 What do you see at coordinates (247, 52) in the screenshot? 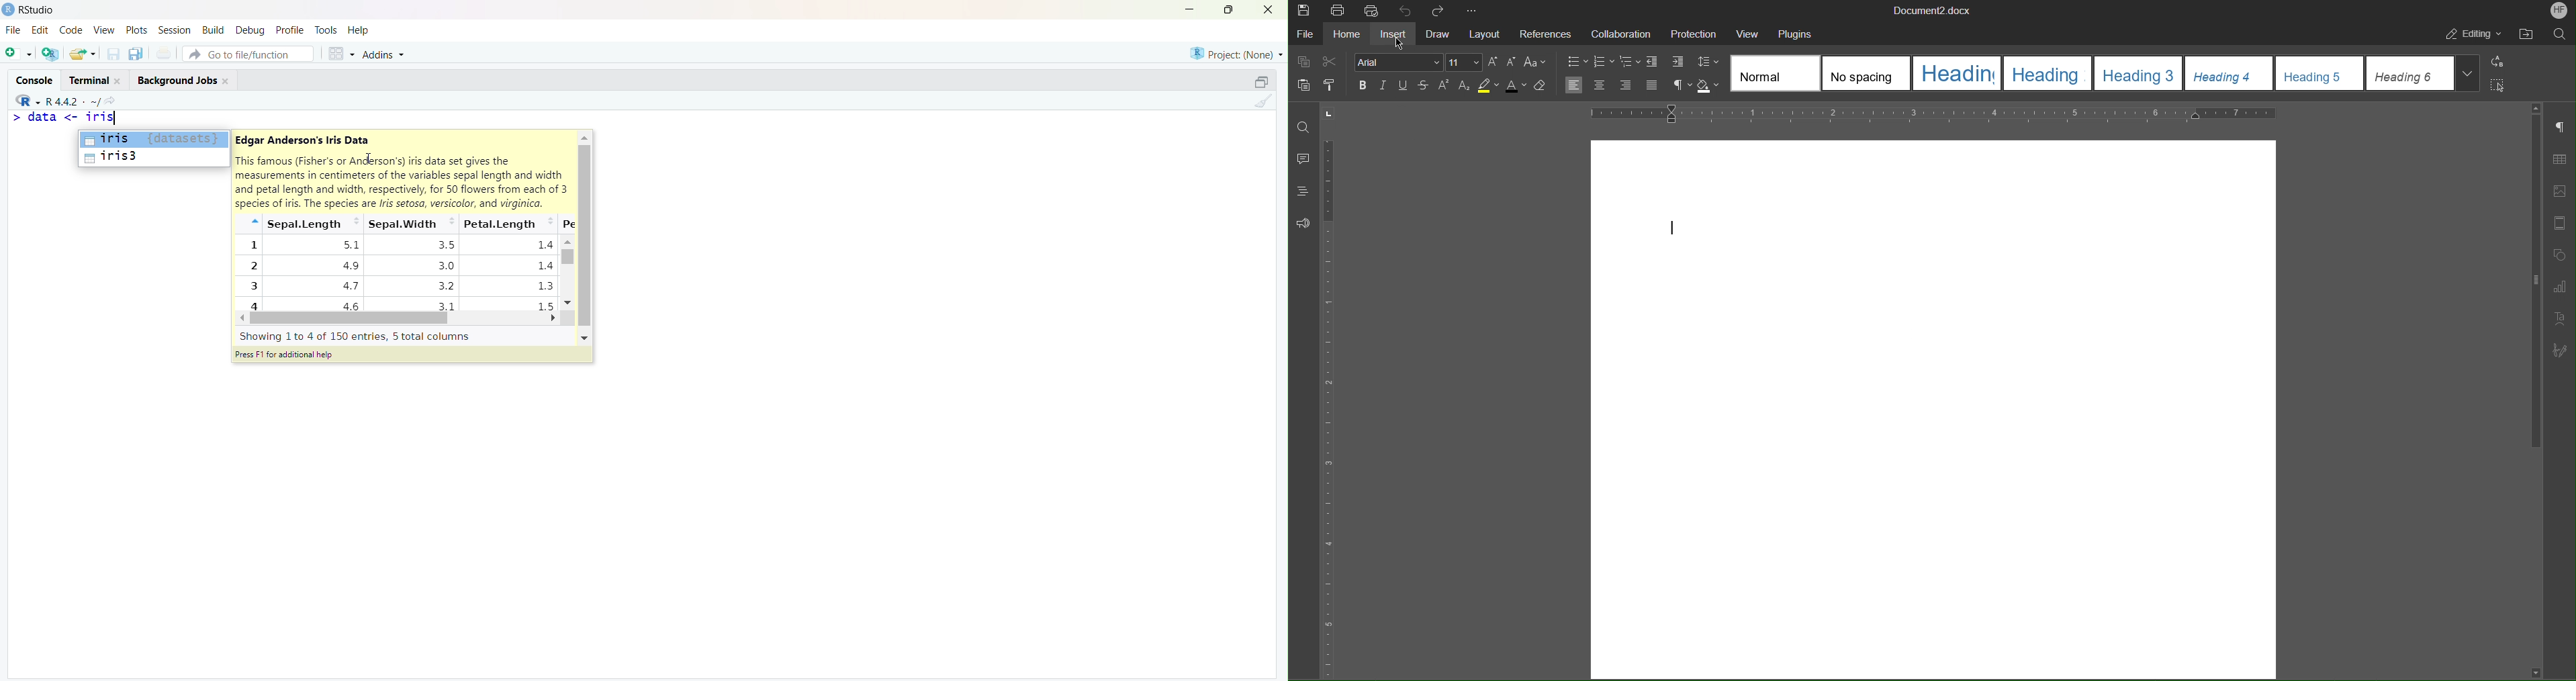
I see `Go to file/function` at bounding box center [247, 52].